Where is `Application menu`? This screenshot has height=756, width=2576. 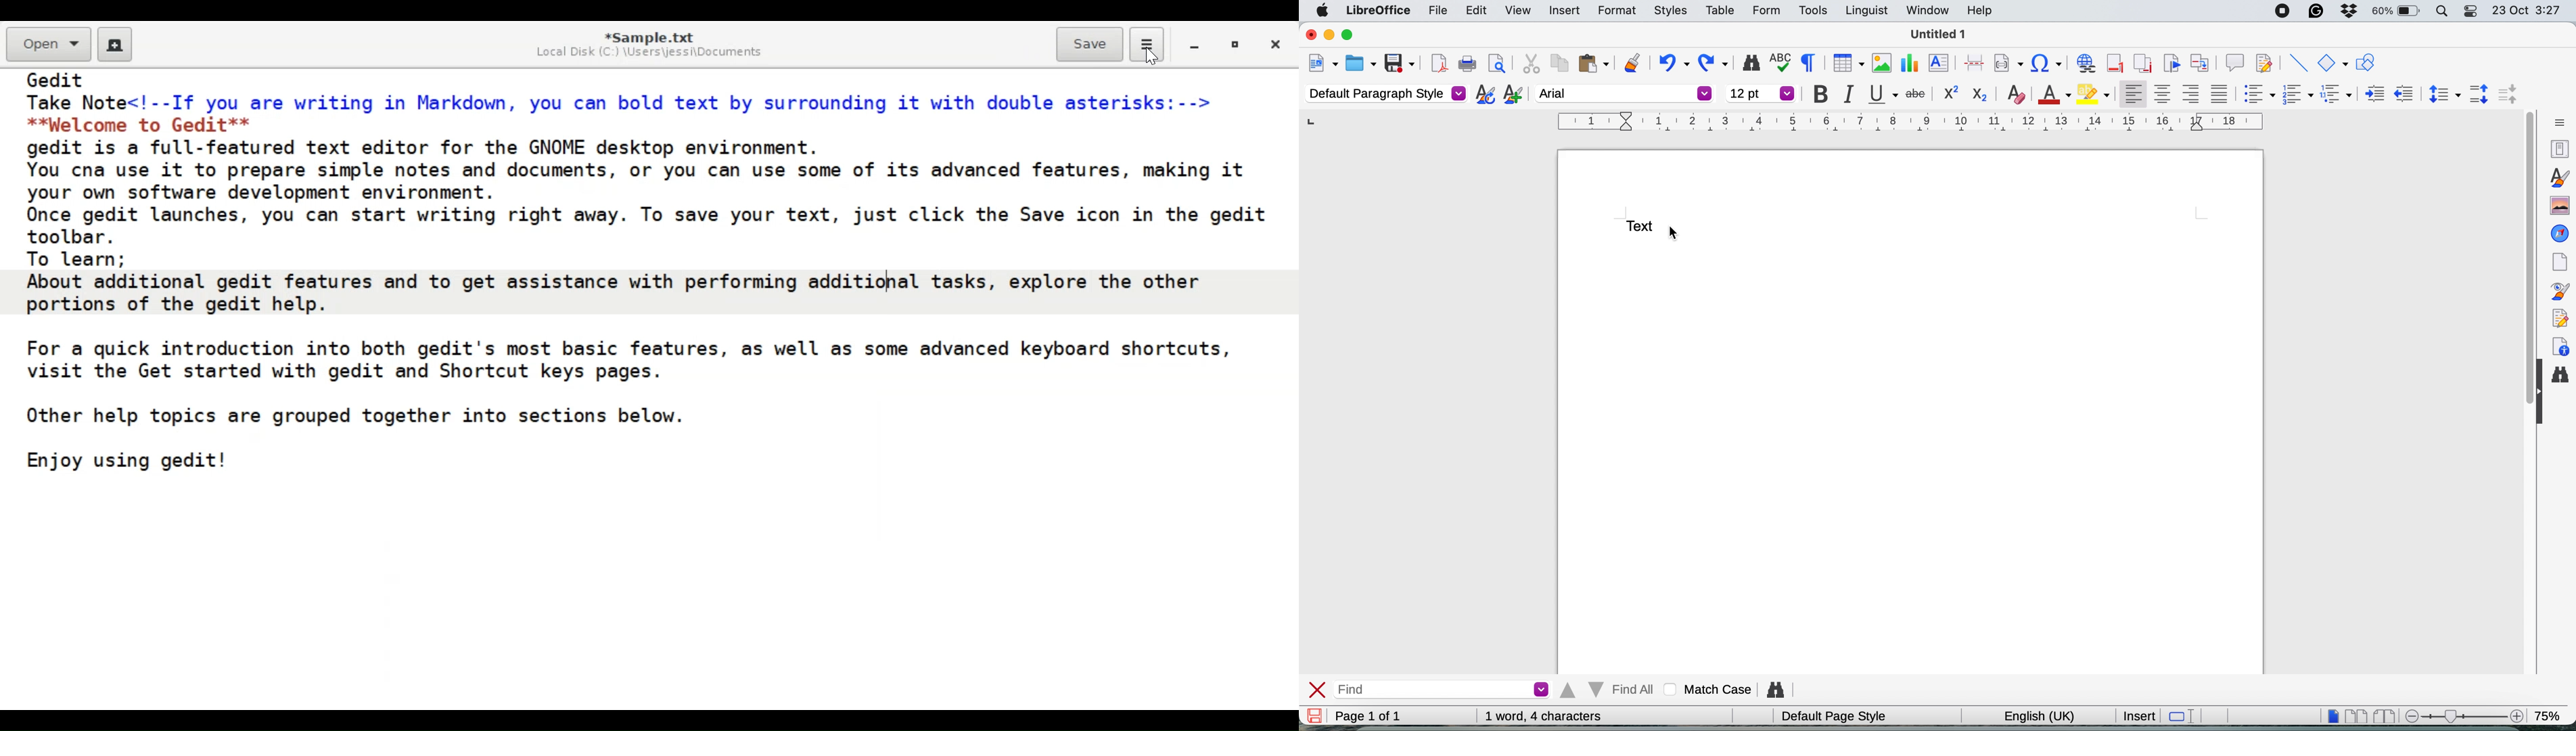 Application menu is located at coordinates (1147, 45).